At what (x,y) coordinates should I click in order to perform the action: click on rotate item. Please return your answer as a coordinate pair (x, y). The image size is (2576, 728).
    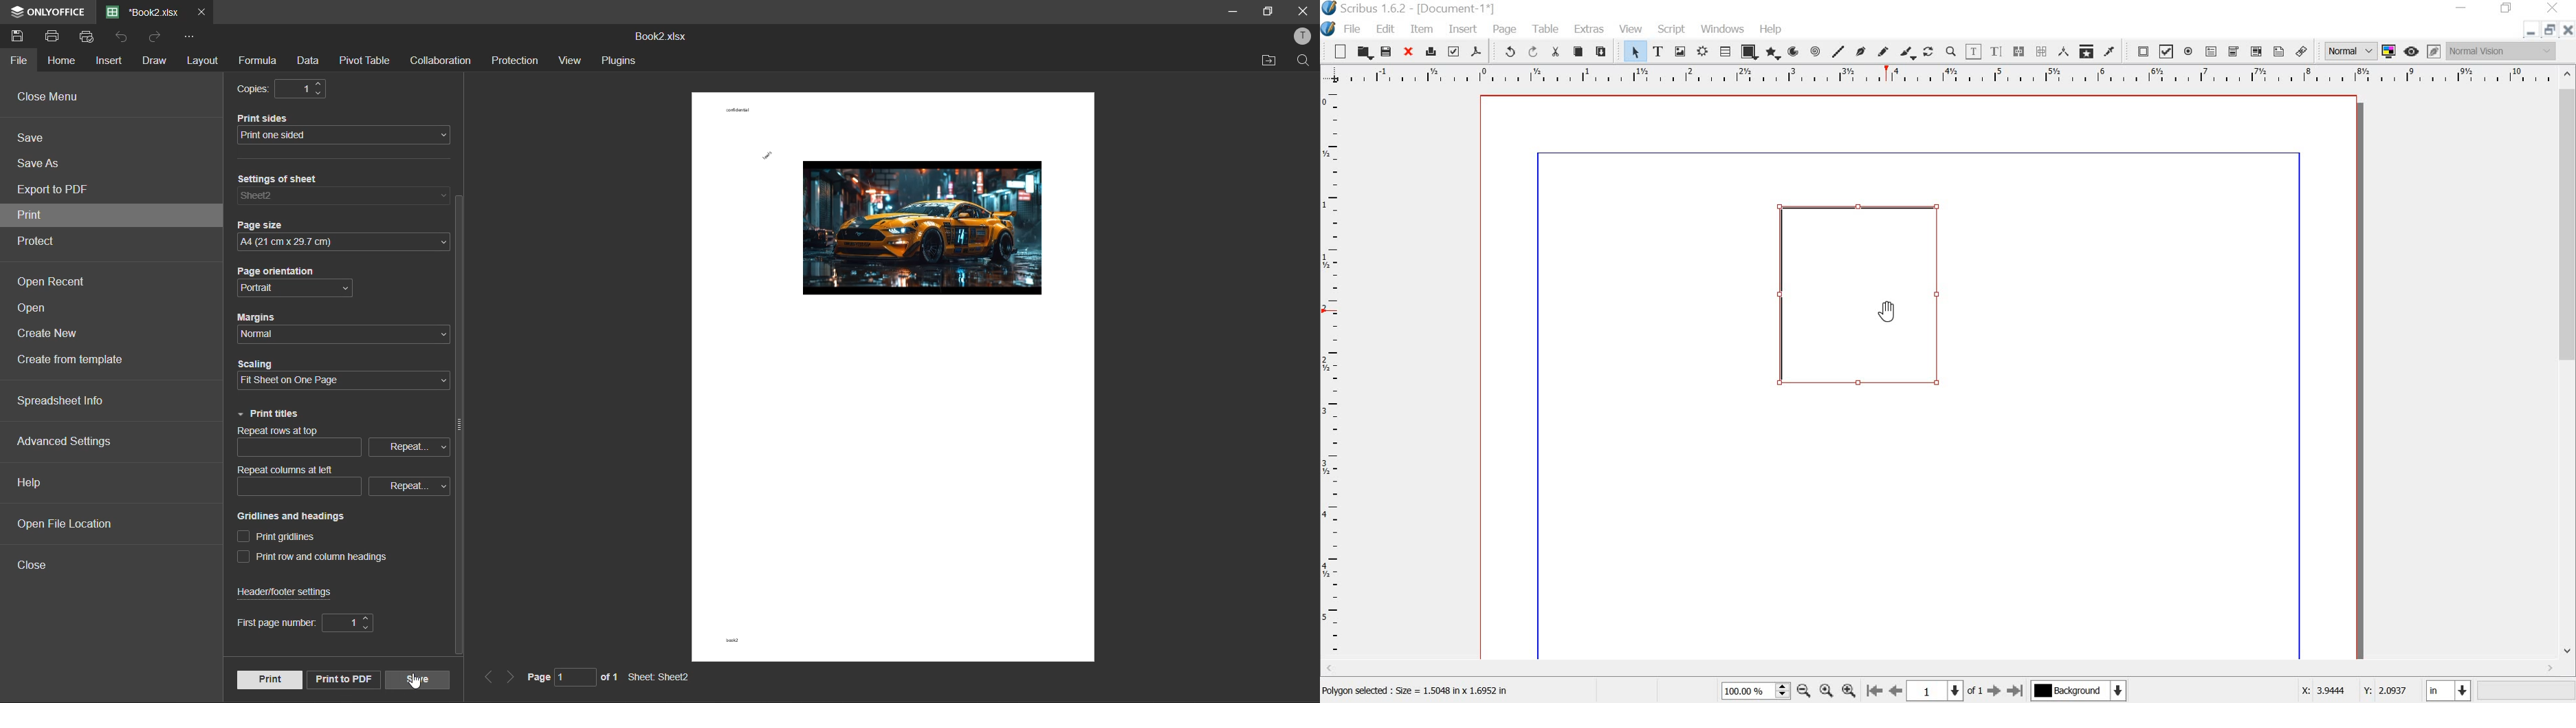
    Looking at the image, I should click on (1929, 53).